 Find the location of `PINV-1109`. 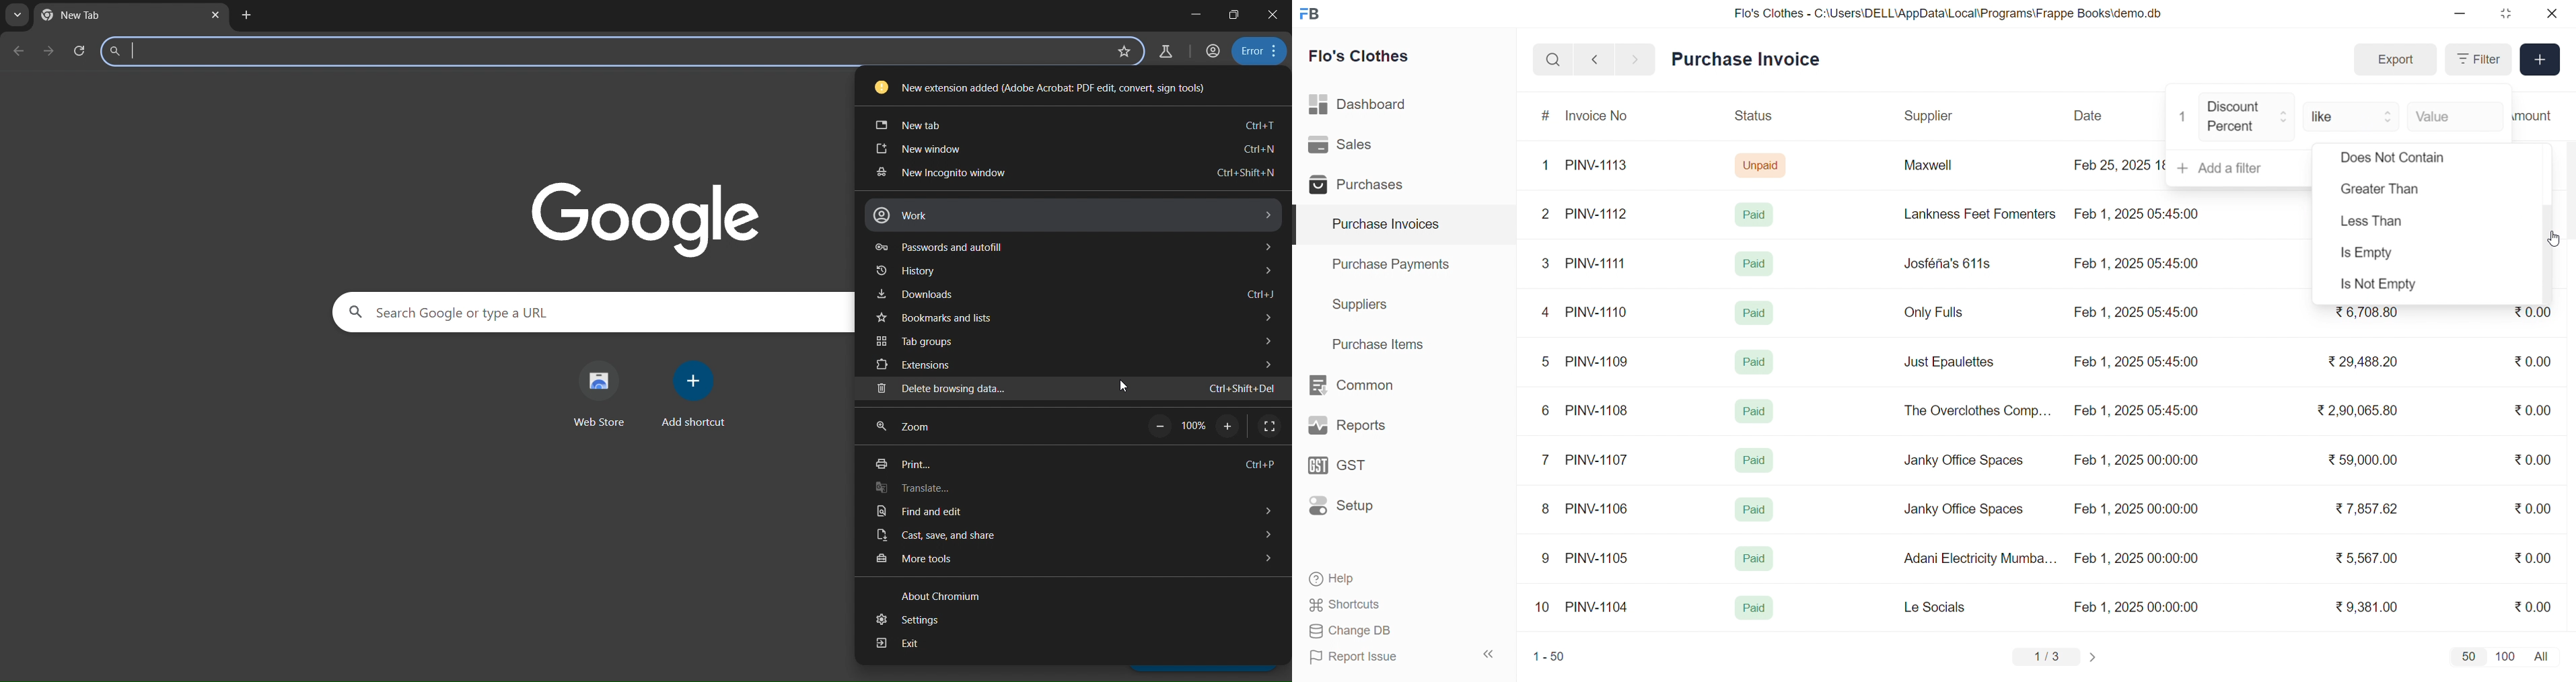

PINV-1109 is located at coordinates (1598, 361).